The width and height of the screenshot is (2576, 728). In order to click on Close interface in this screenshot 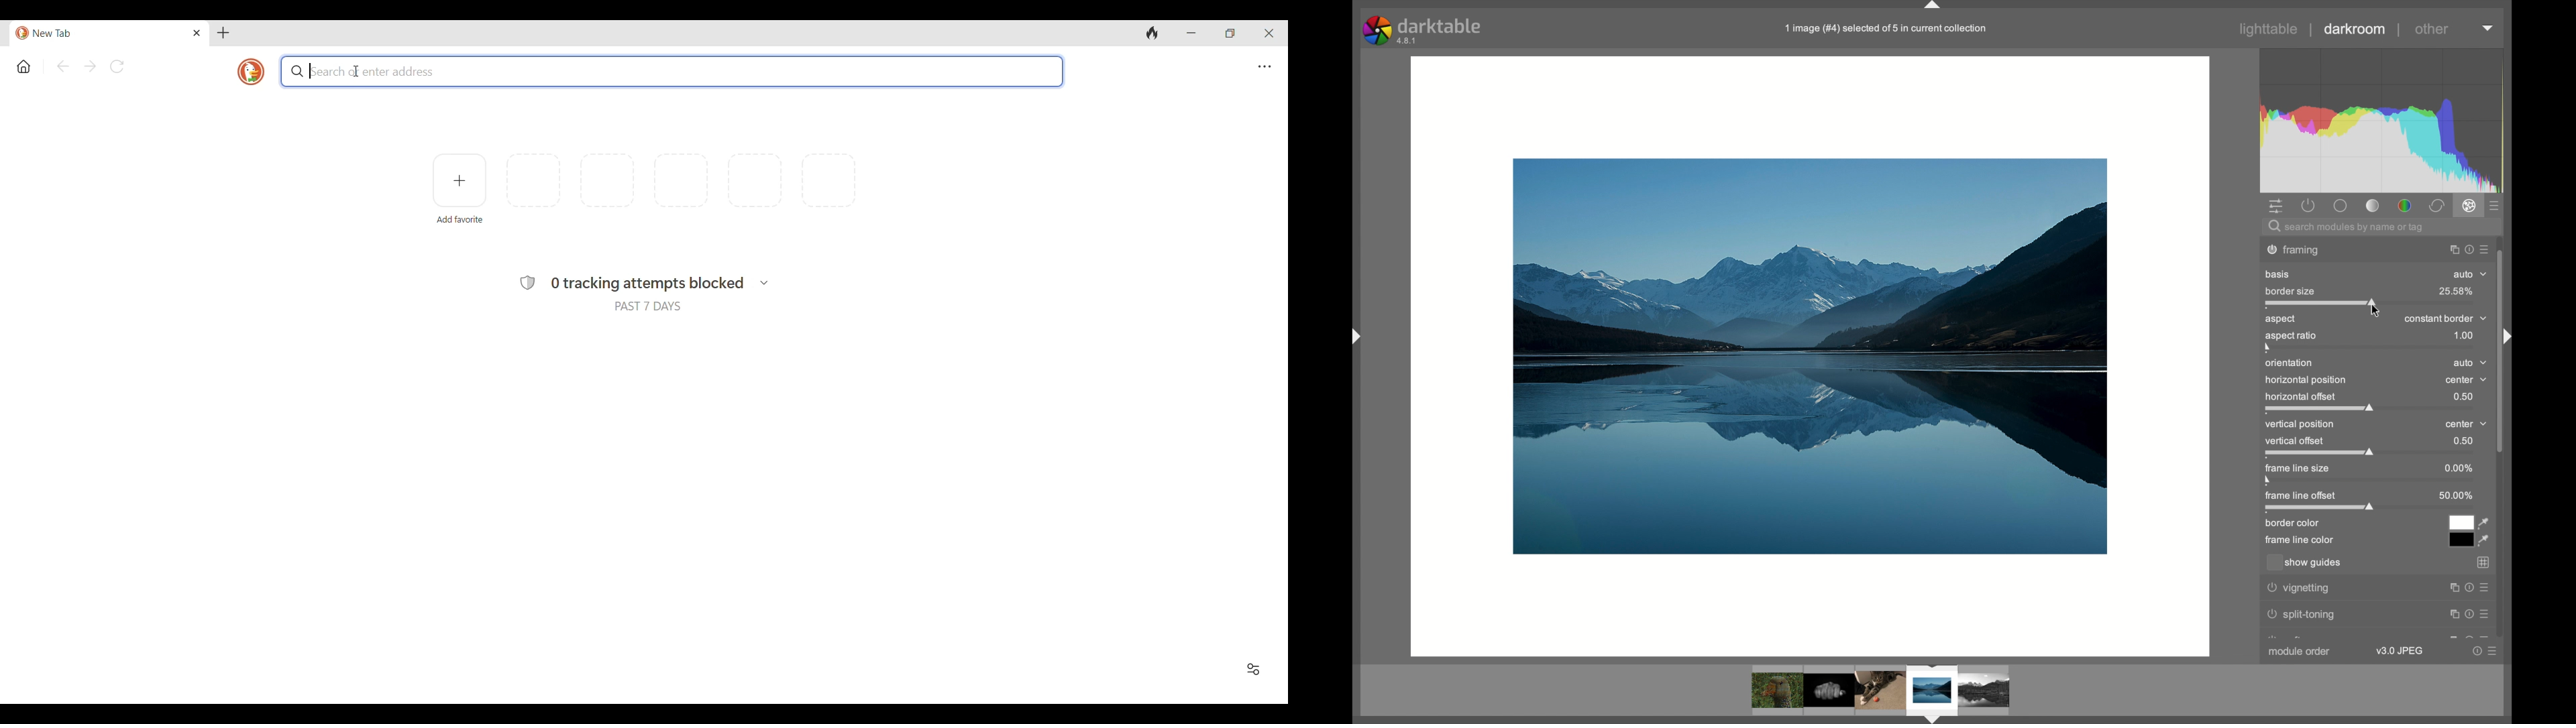, I will do `click(1269, 34)`.